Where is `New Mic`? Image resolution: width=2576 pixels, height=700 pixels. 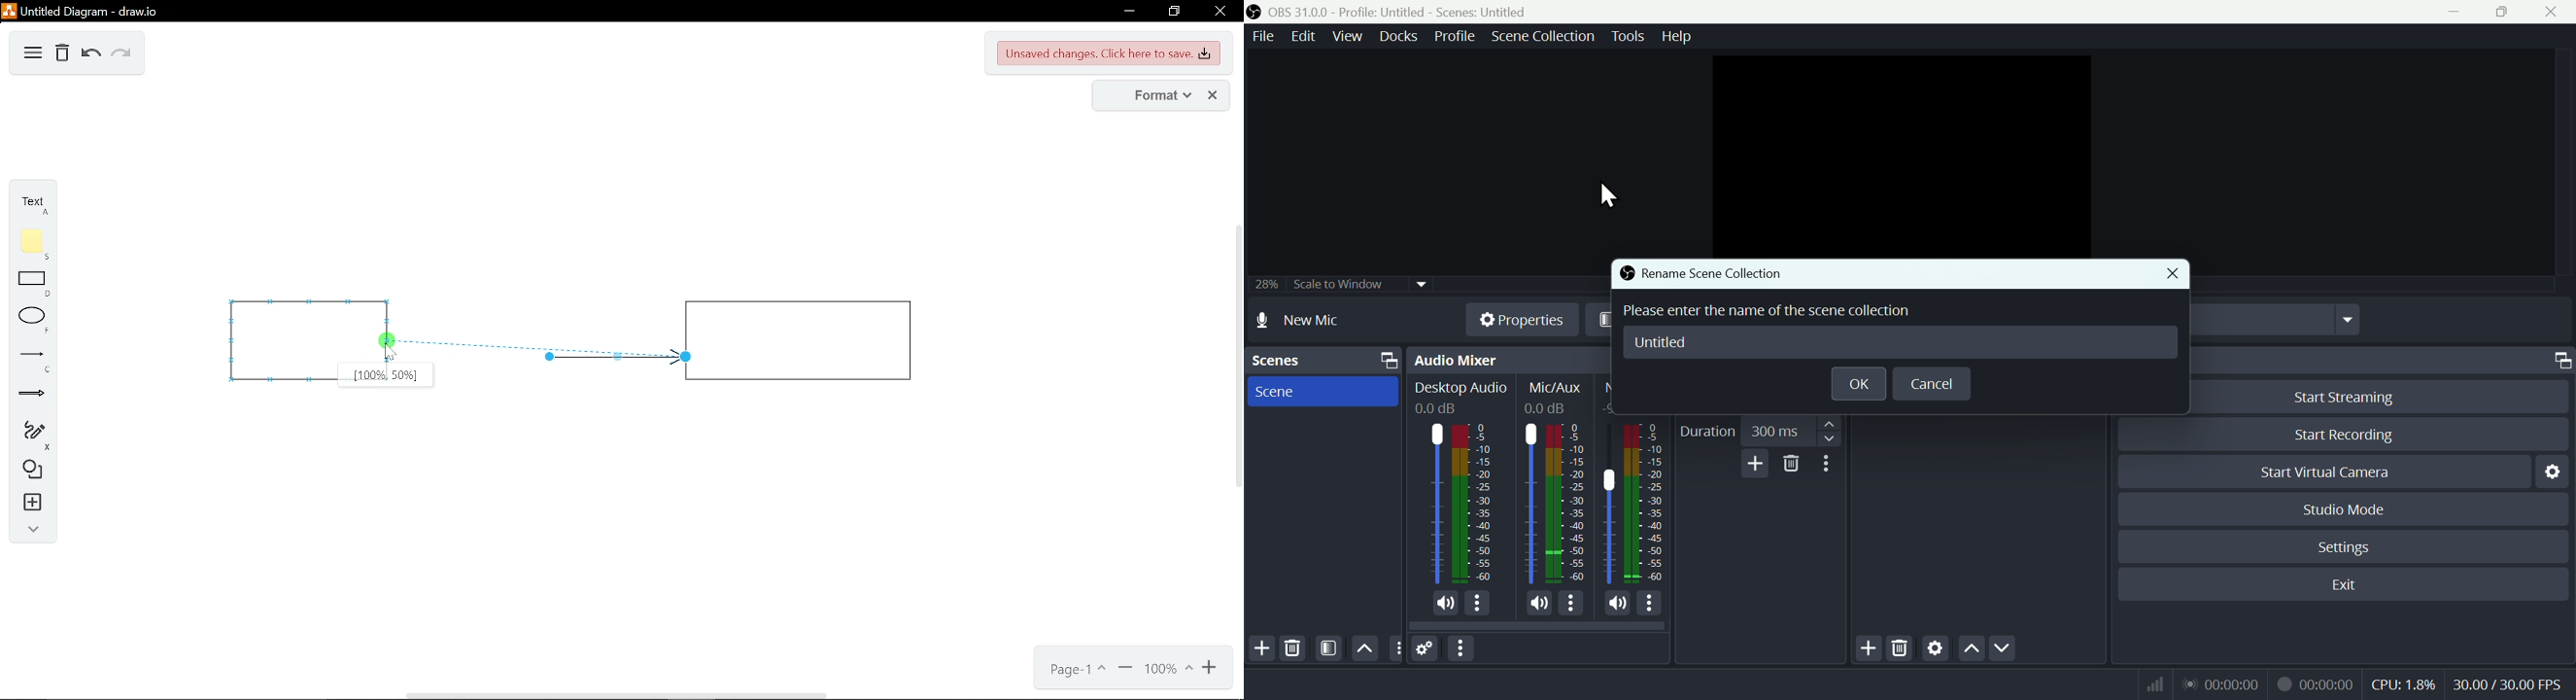 New Mic is located at coordinates (1610, 506).